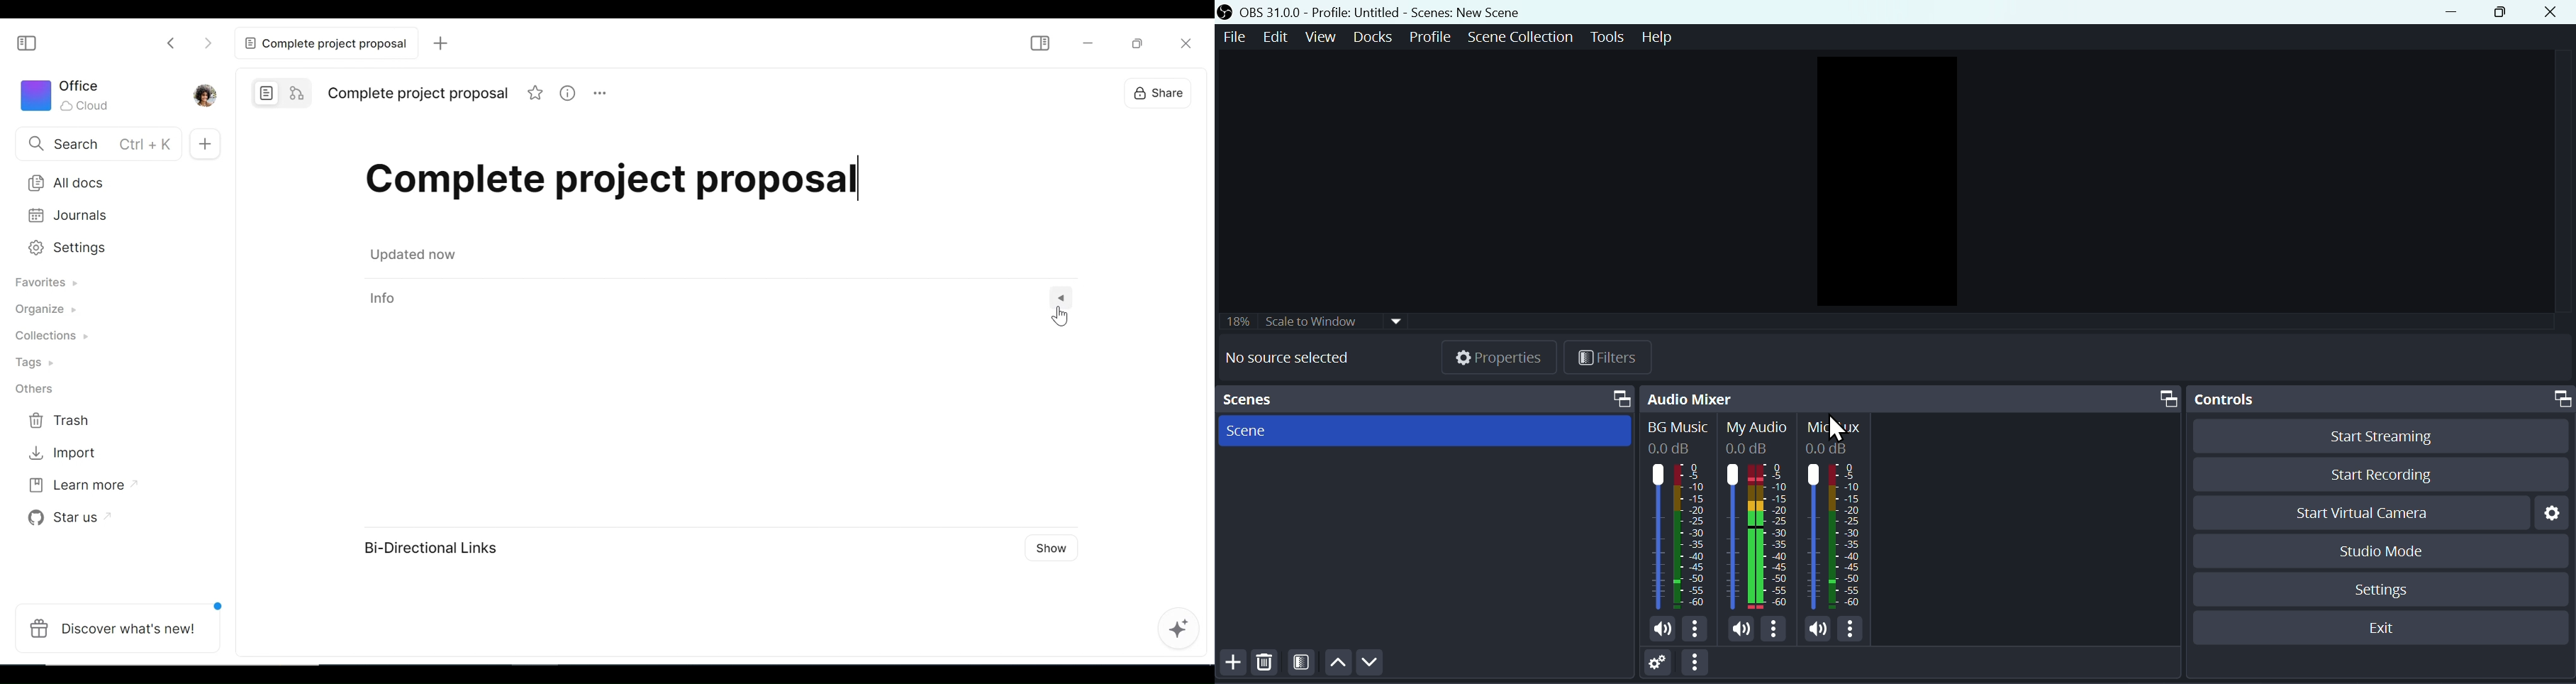 The height and width of the screenshot is (700, 2576). Describe the element at coordinates (2444, 15) in the screenshot. I see `minimise` at that location.